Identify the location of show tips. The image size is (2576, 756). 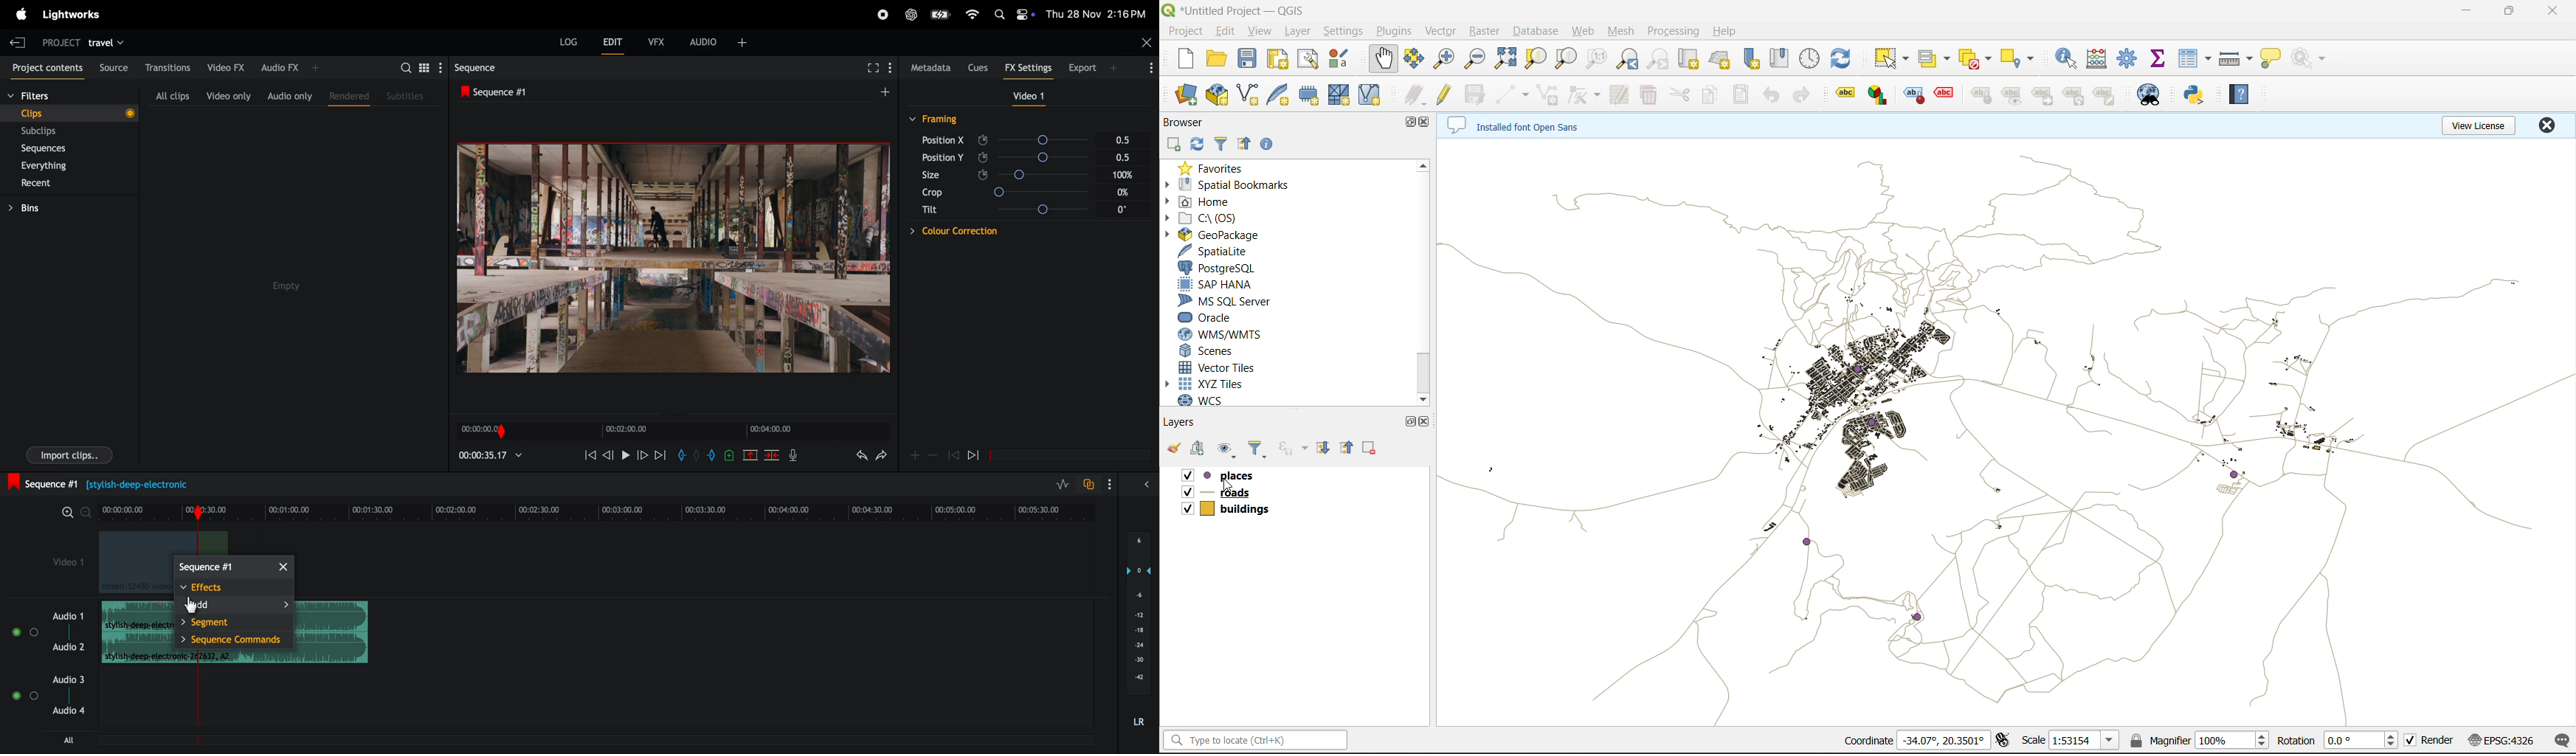
(2273, 61).